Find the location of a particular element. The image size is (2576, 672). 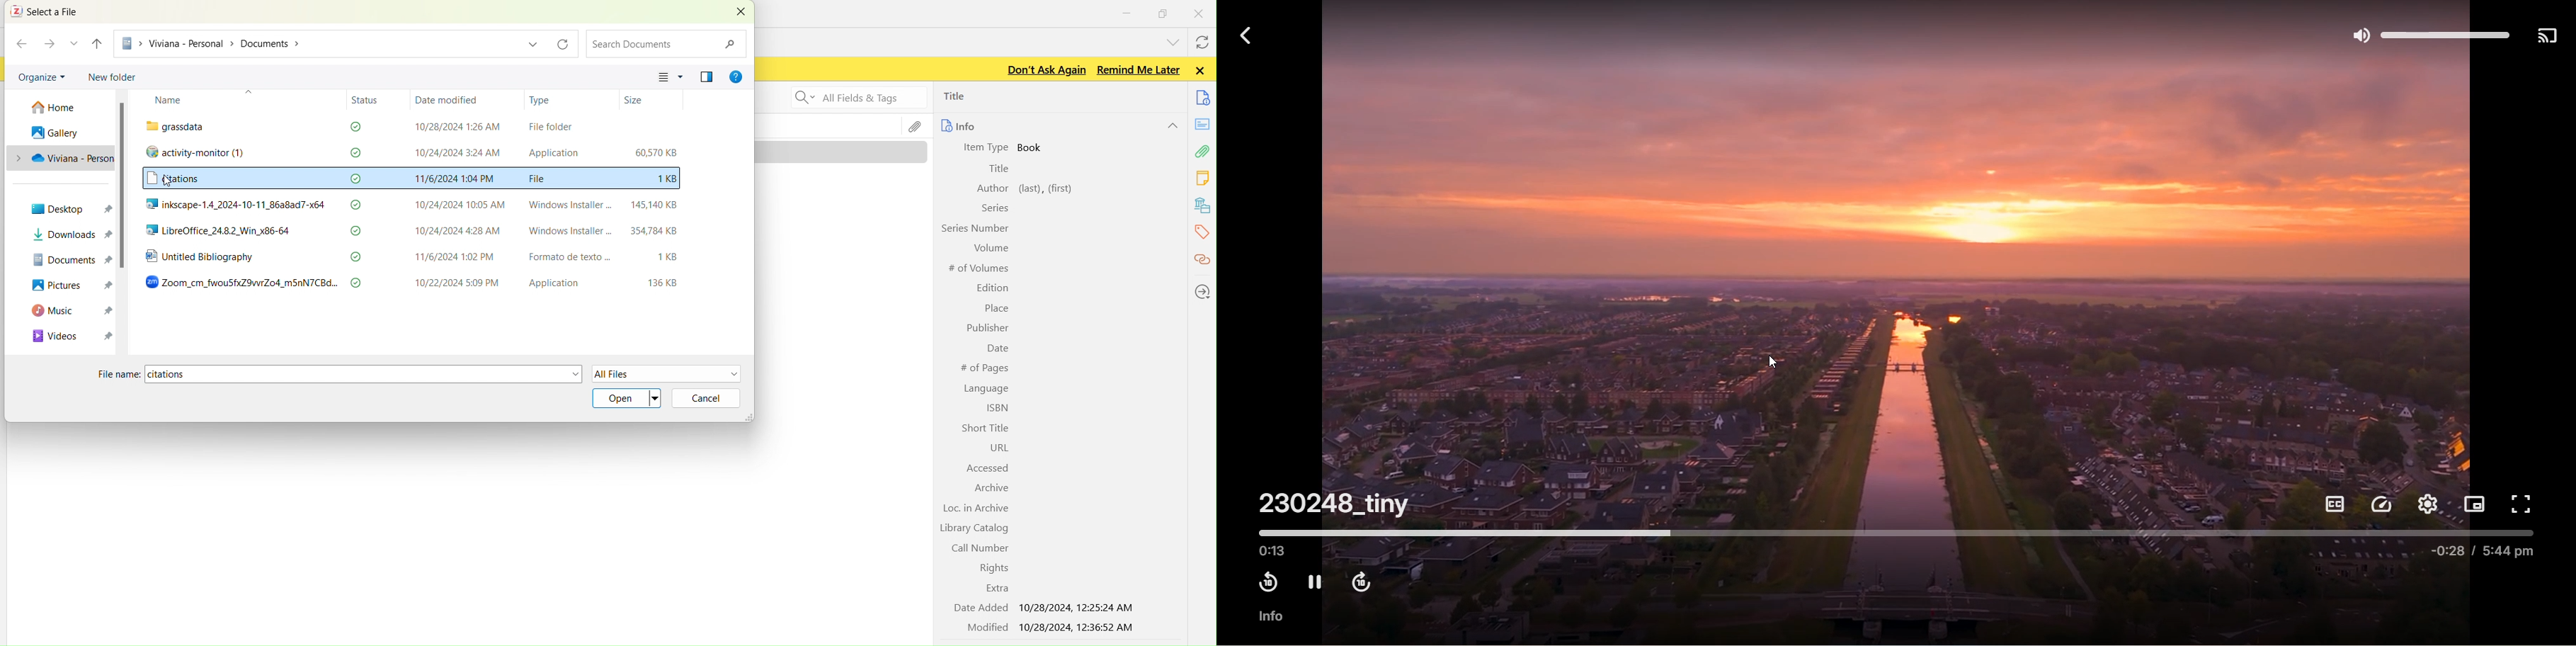

Close is located at coordinates (1200, 70).